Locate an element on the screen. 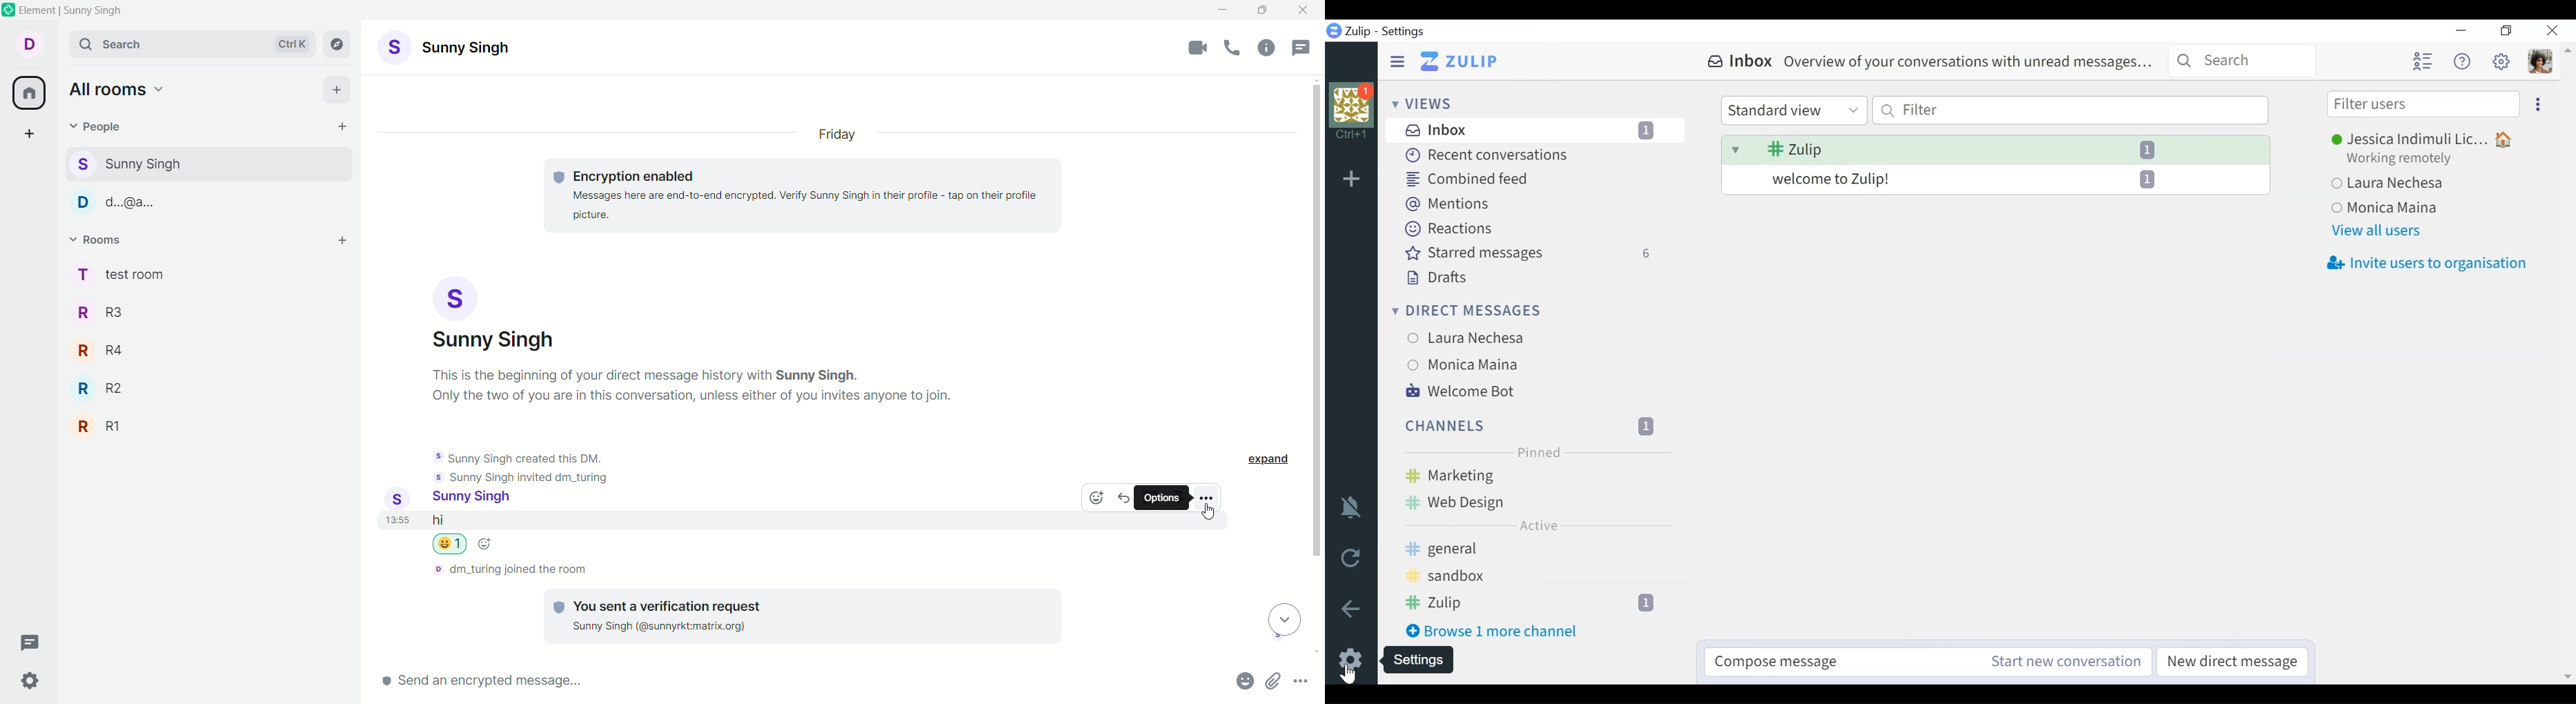 Image resolution: width=2576 pixels, height=728 pixels. text is located at coordinates (805, 193).